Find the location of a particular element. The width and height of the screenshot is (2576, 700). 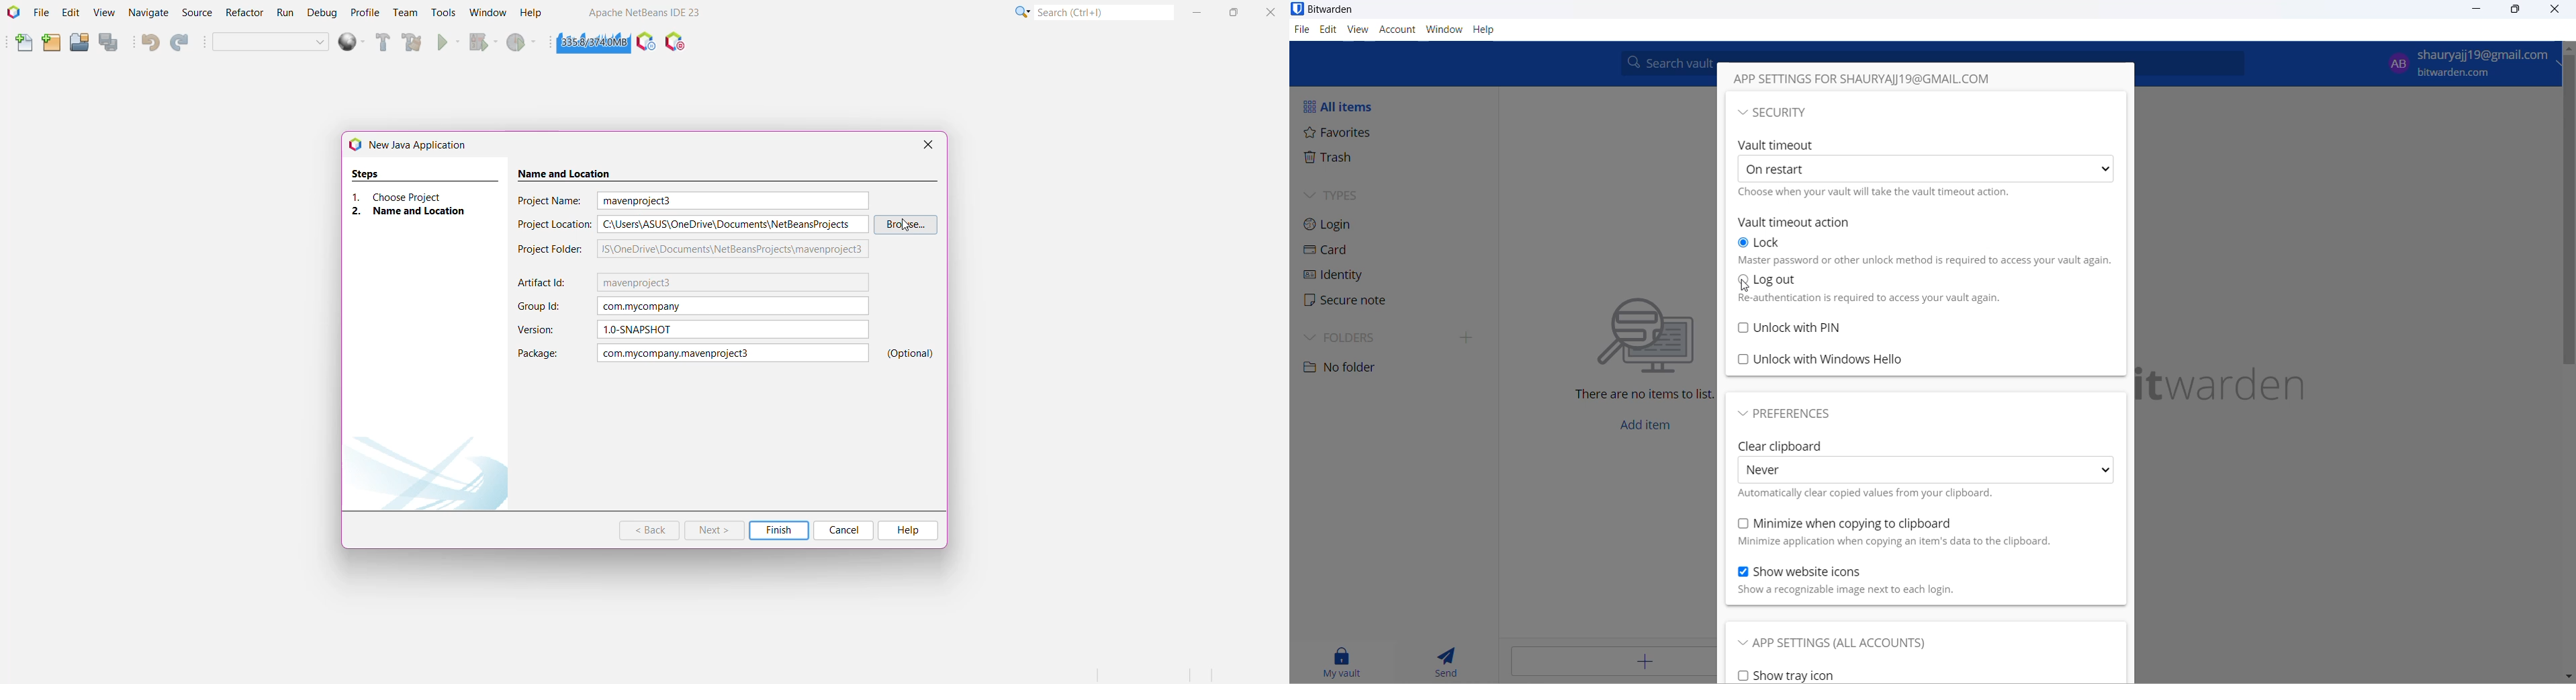

vault timeout action is located at coordinates (1805, 221).